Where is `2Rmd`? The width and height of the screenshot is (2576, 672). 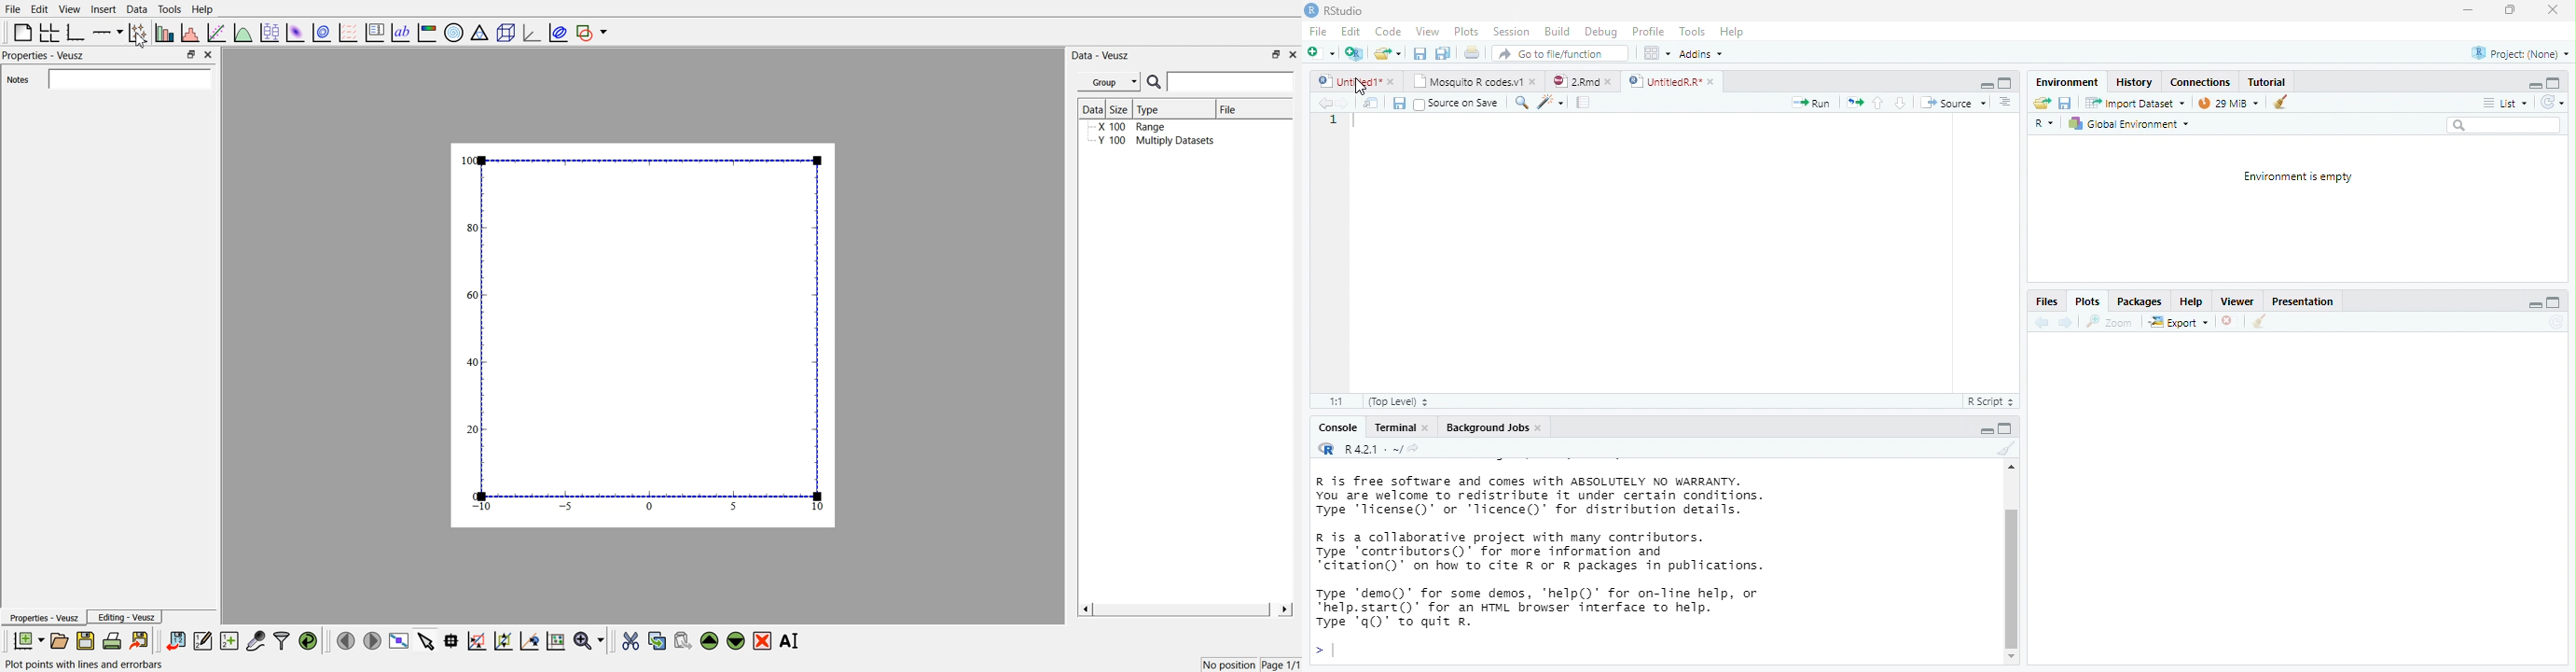 2Rmd is located at coordinates (1573, 81).